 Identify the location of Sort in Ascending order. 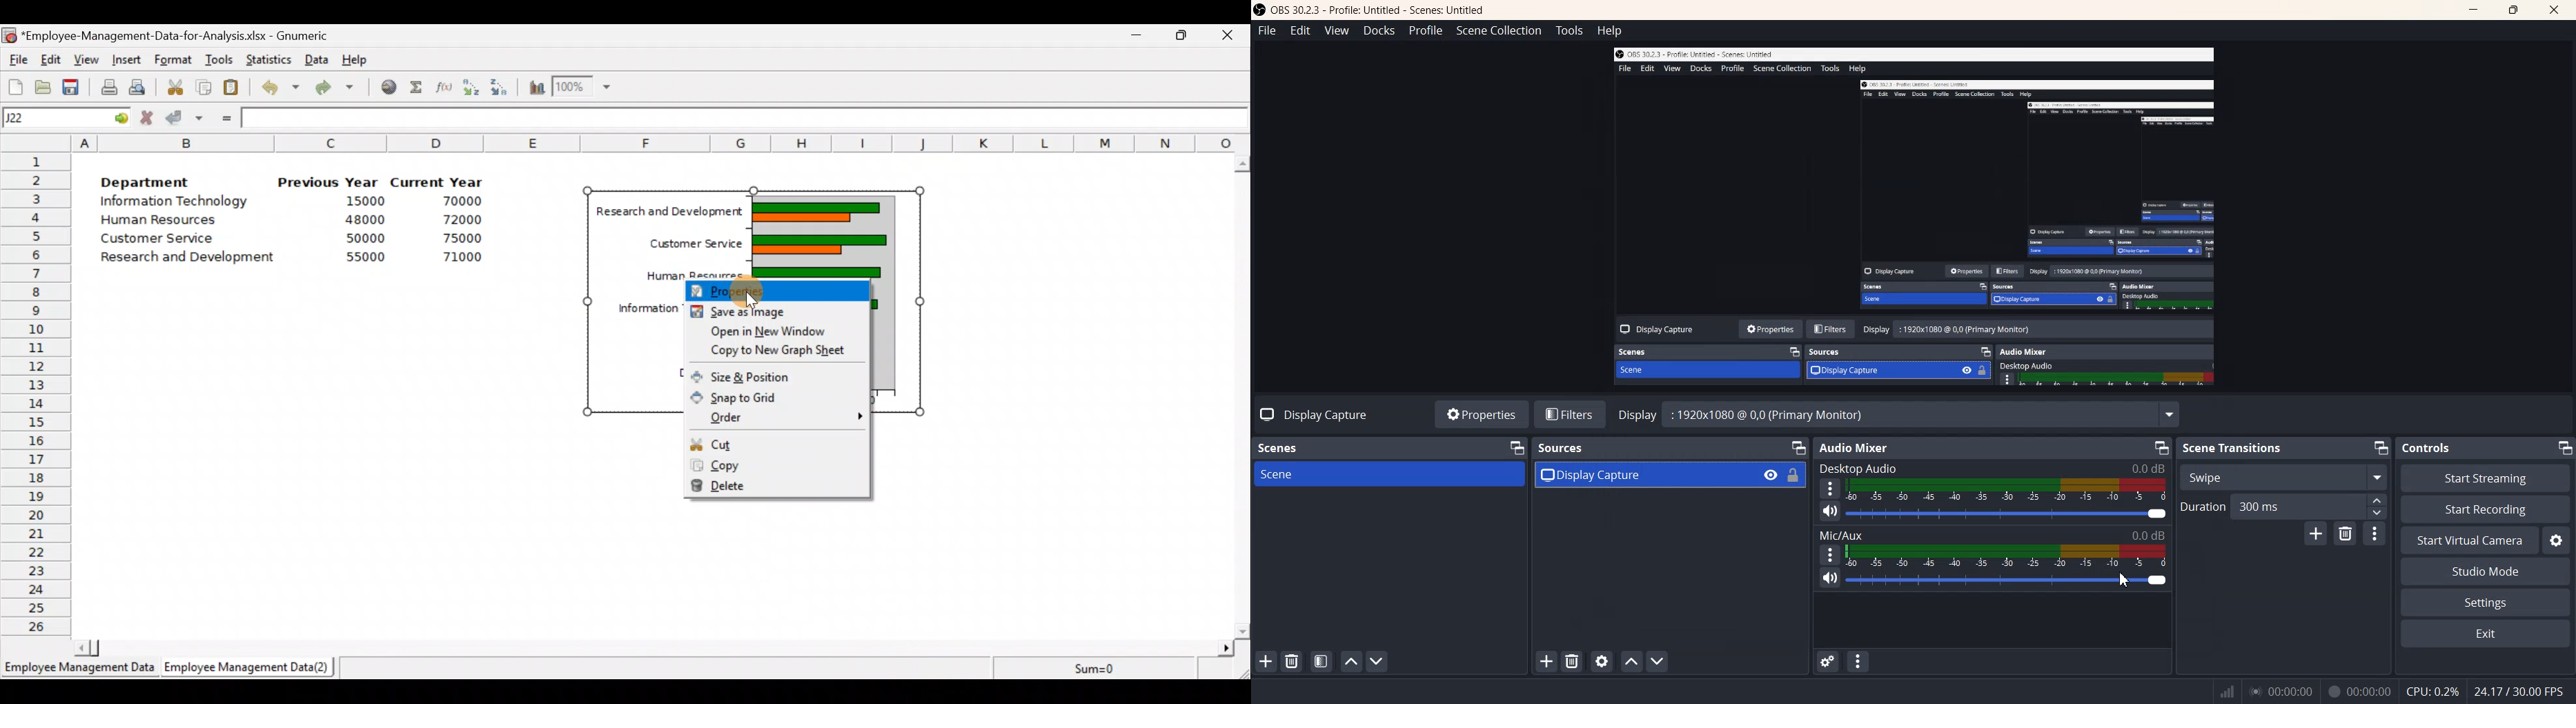
(471, 87).